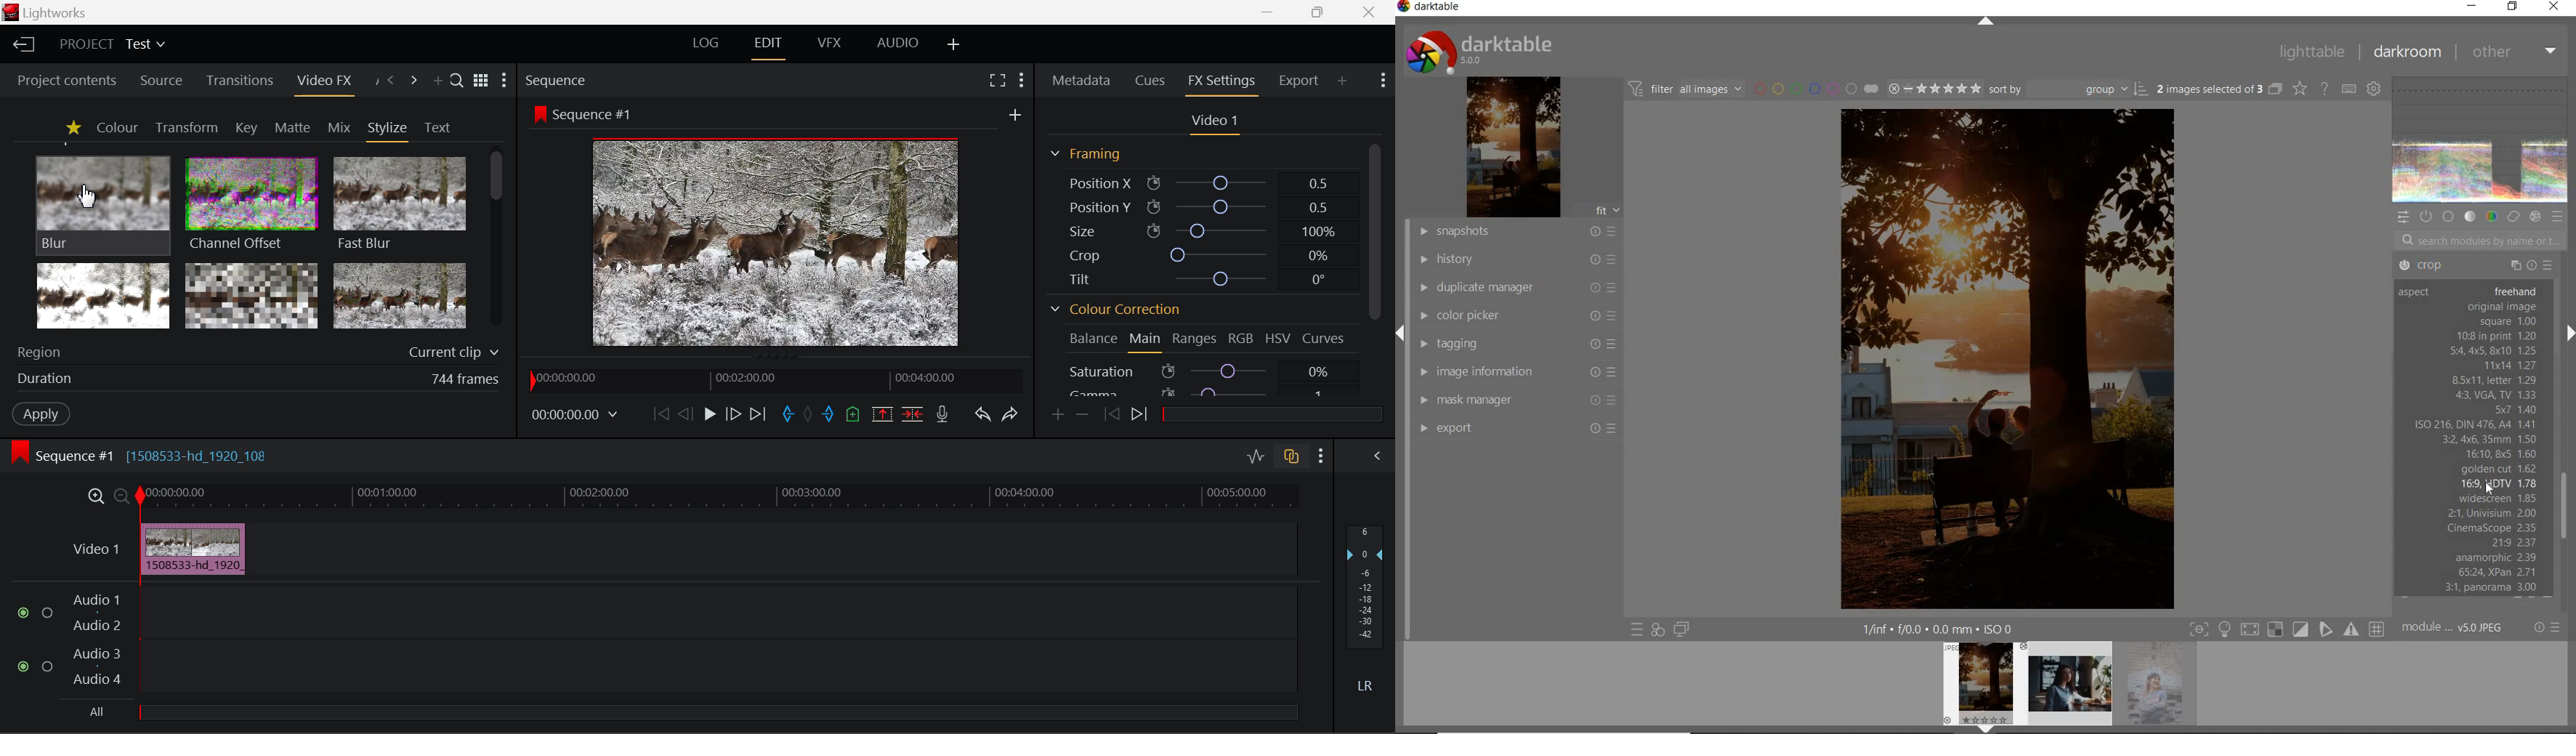 This screenshot has height=756, width=2576. What do you see at coordinates (778, 225) in the screenshot?
I see `Sequence #1 Preview Screen` at bounding box center [778, 225].